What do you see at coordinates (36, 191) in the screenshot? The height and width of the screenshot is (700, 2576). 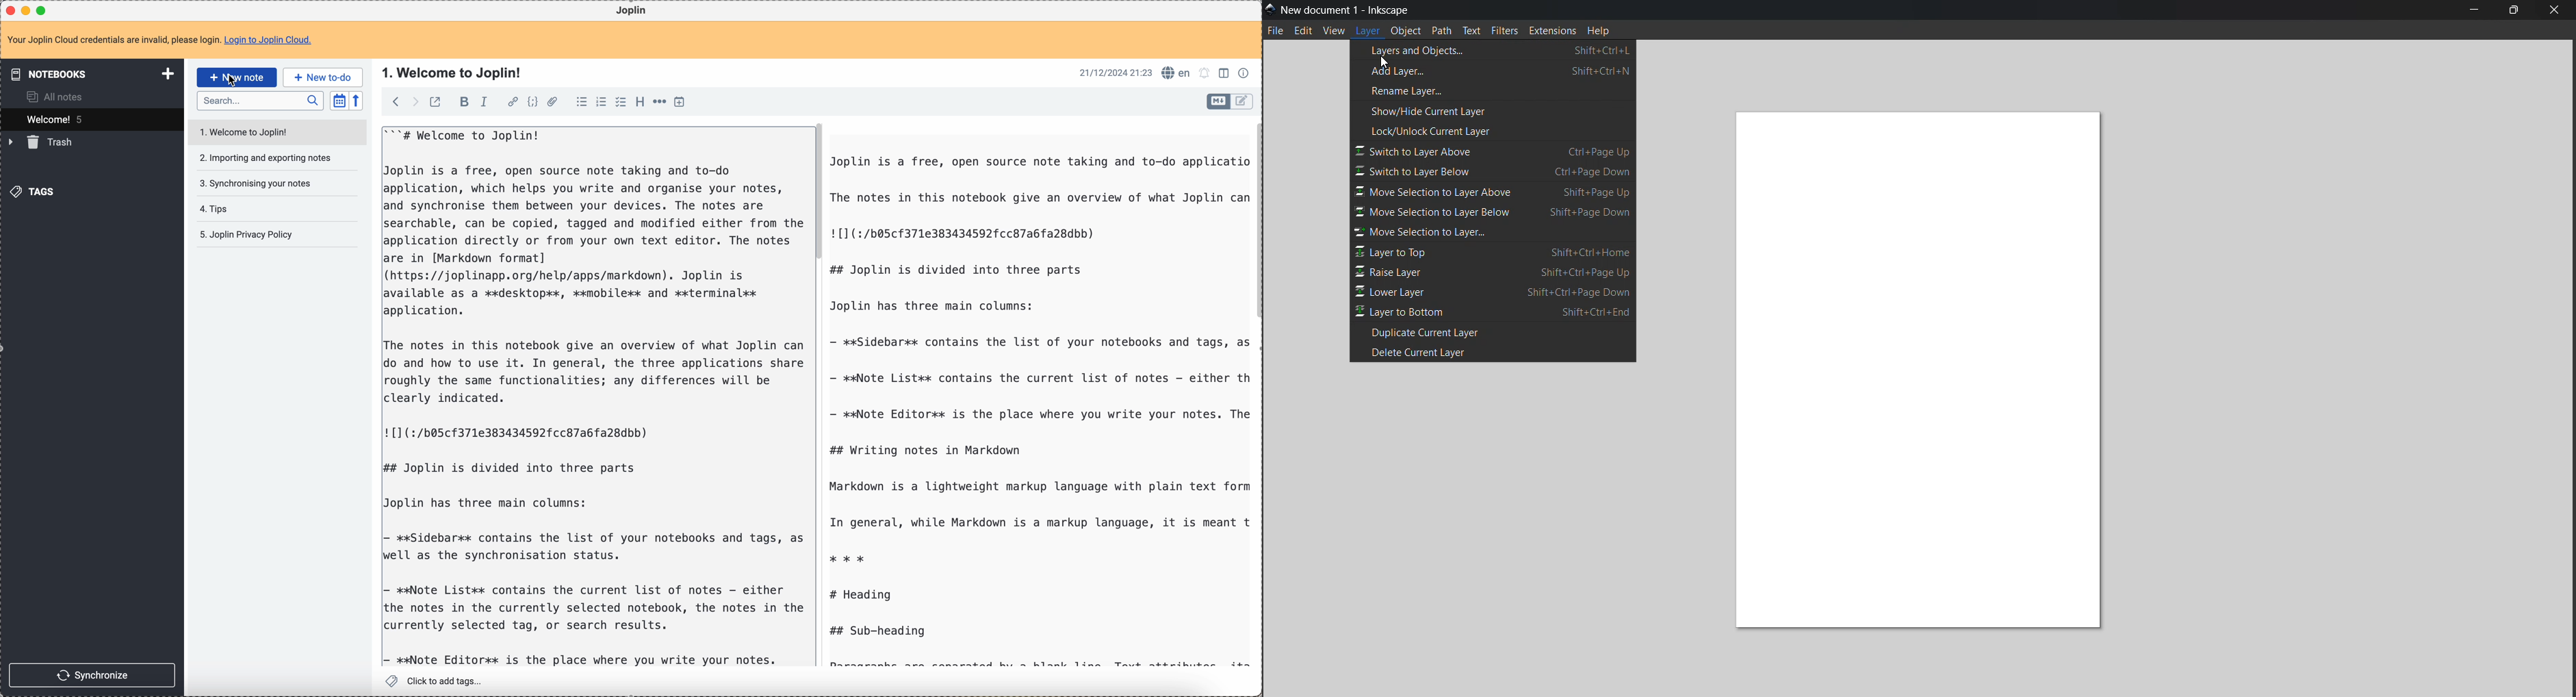 I see `tags` at bounding box center [36, 191].